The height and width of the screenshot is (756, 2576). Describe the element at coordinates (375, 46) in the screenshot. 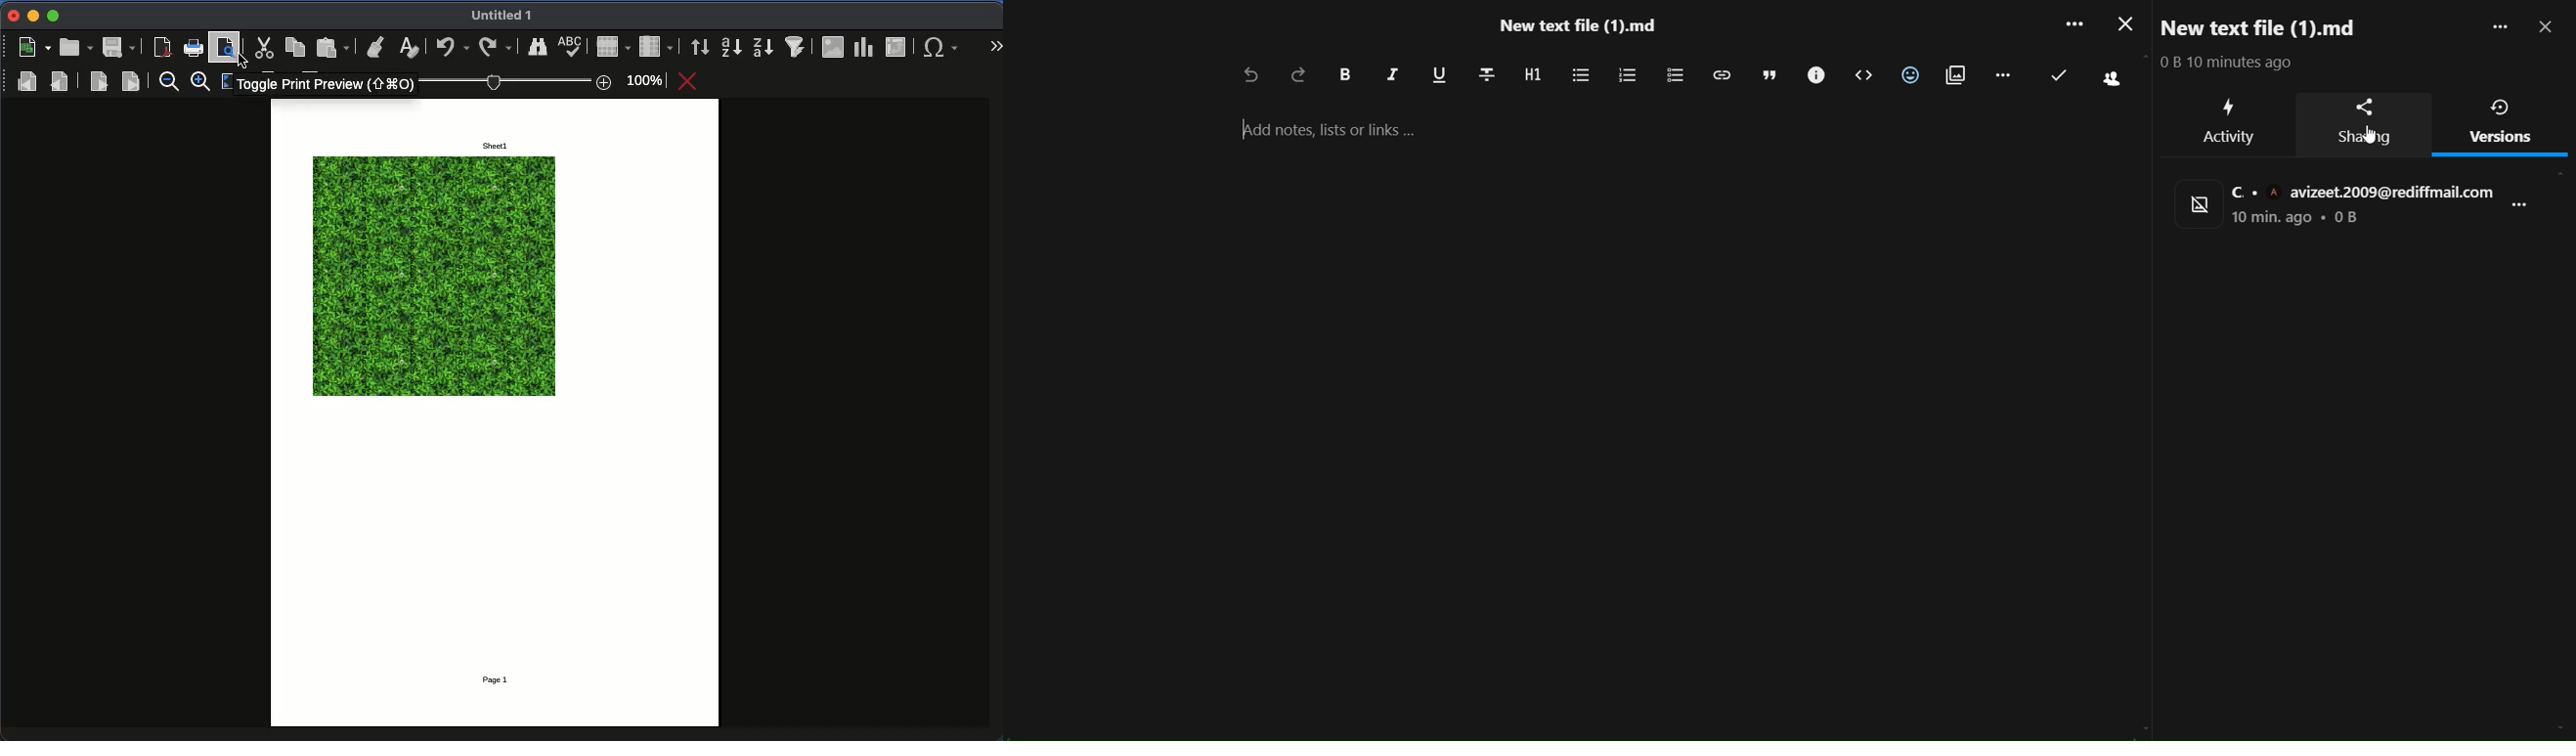

I see `clone formatting` at that location.